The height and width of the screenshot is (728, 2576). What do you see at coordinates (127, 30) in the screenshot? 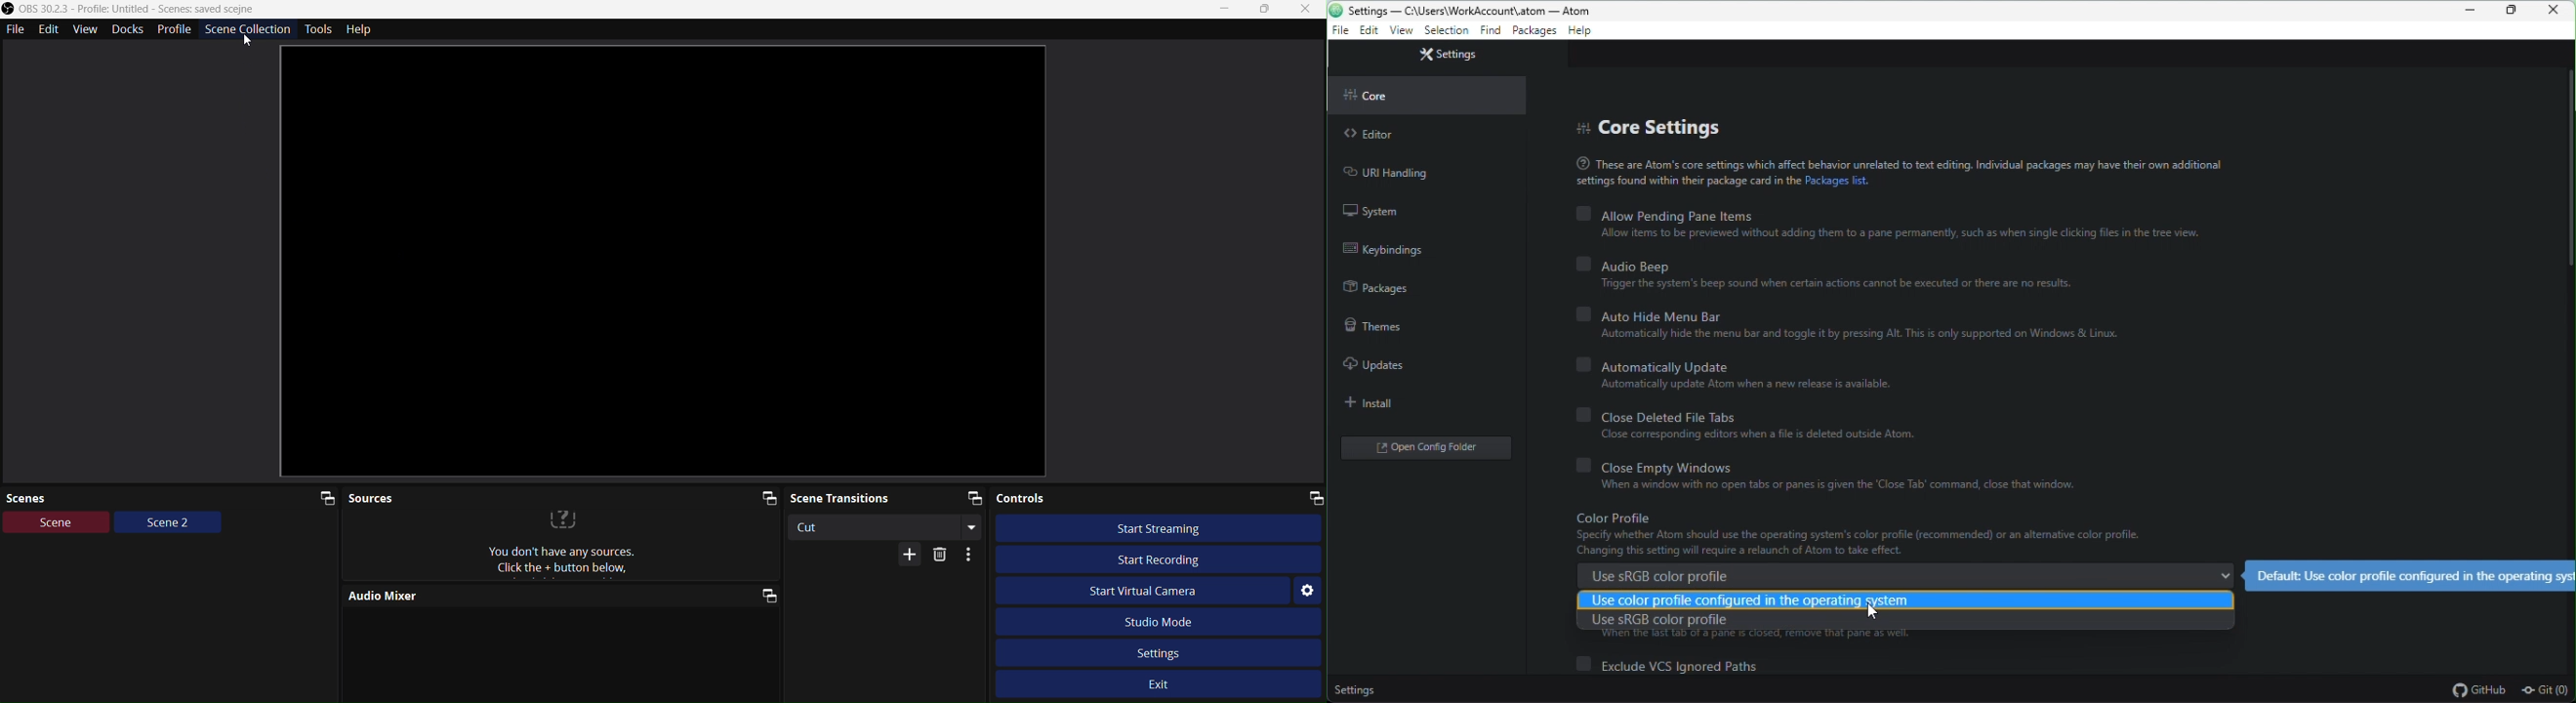
I see `Docks` at bounding box center [127, 30].